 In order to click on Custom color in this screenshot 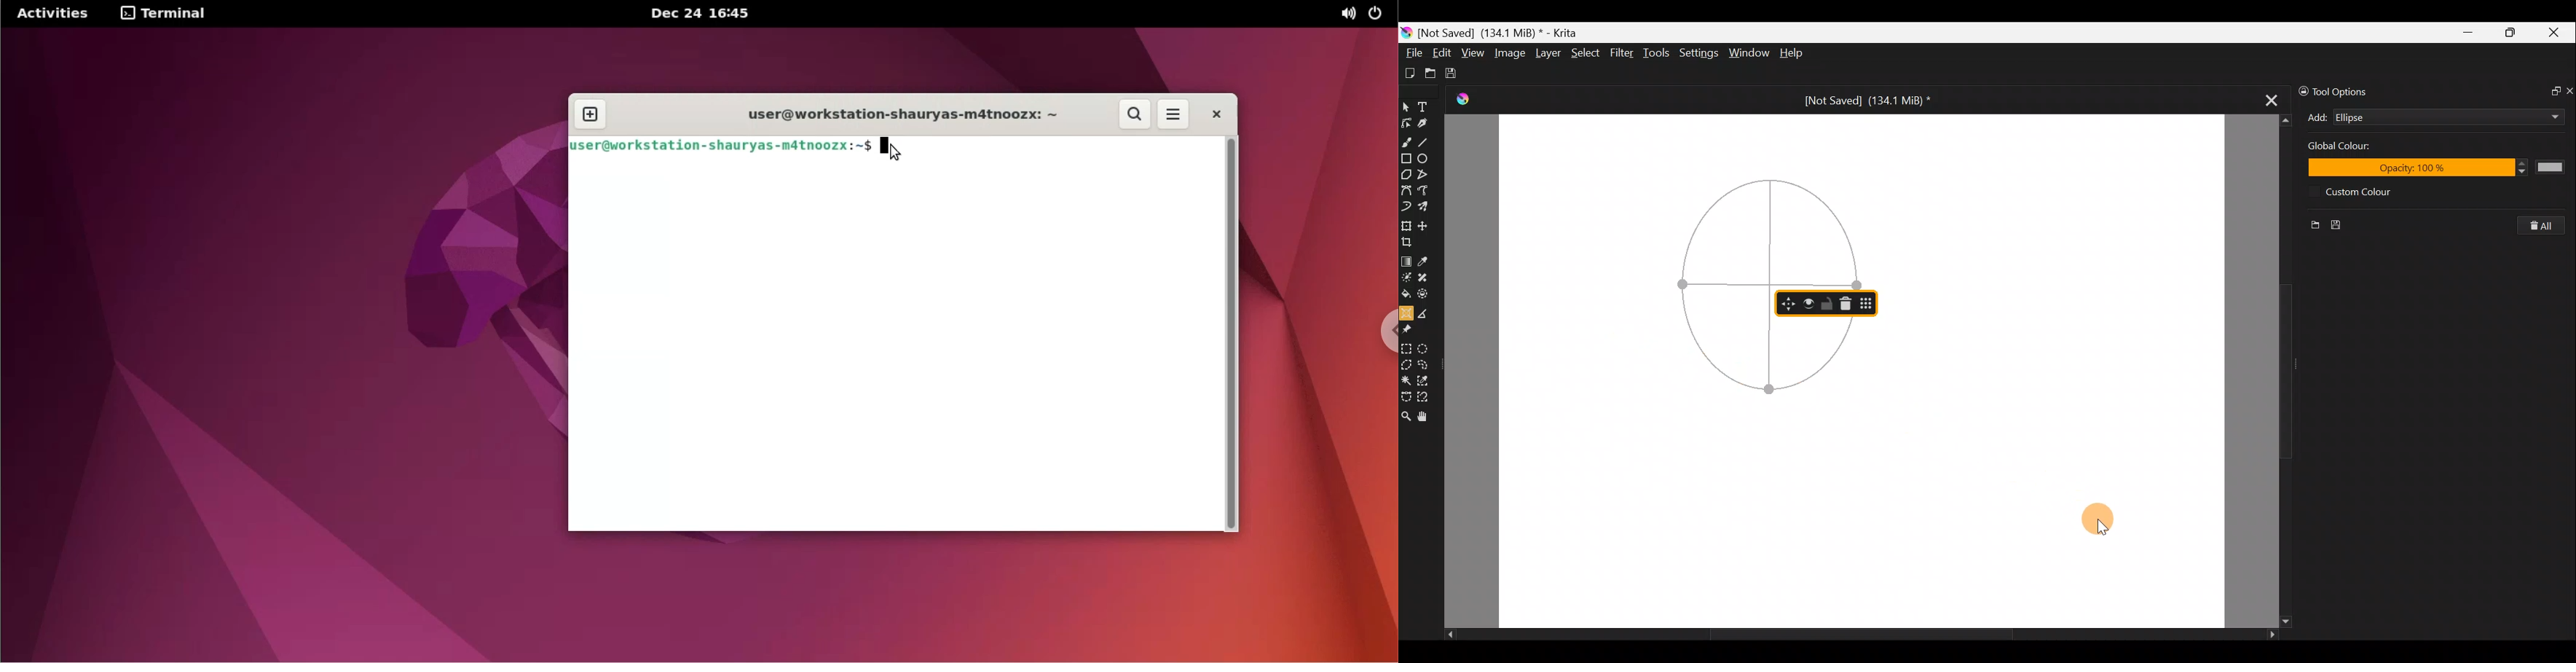, I will do `click(2368, 192)`.